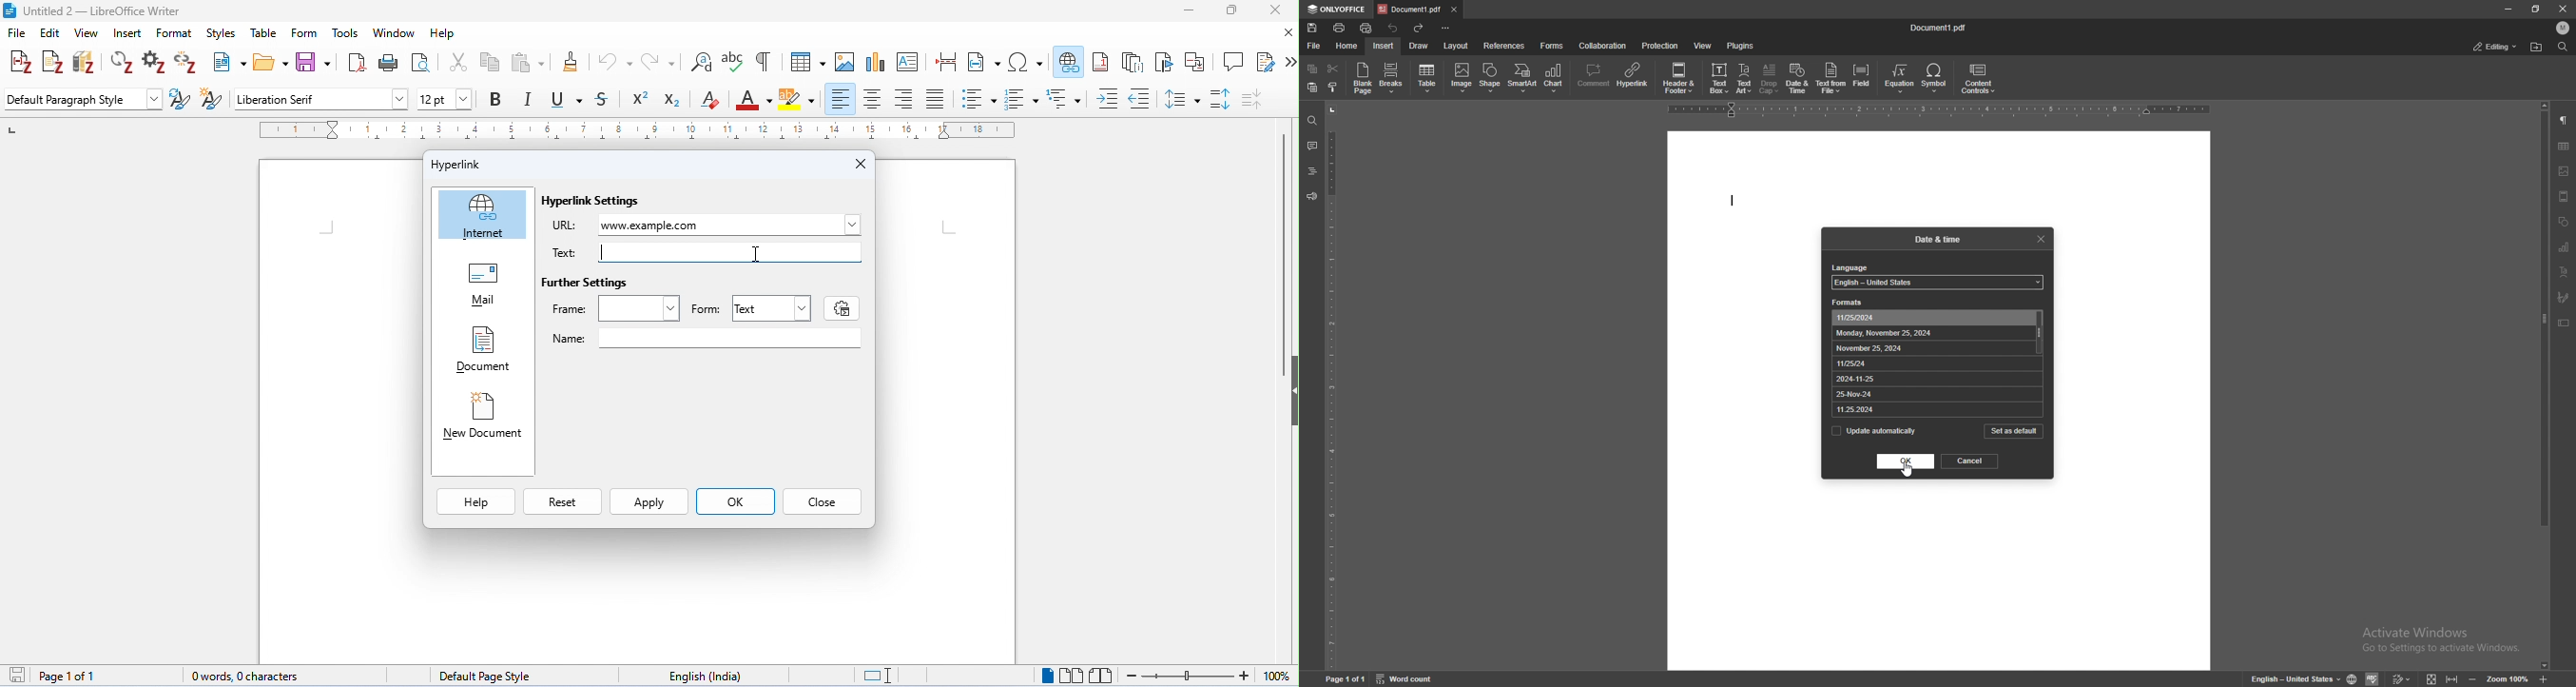 The width and height of the screenshot is (2576, 700). I want to click on plugins, so click(1743, 46).